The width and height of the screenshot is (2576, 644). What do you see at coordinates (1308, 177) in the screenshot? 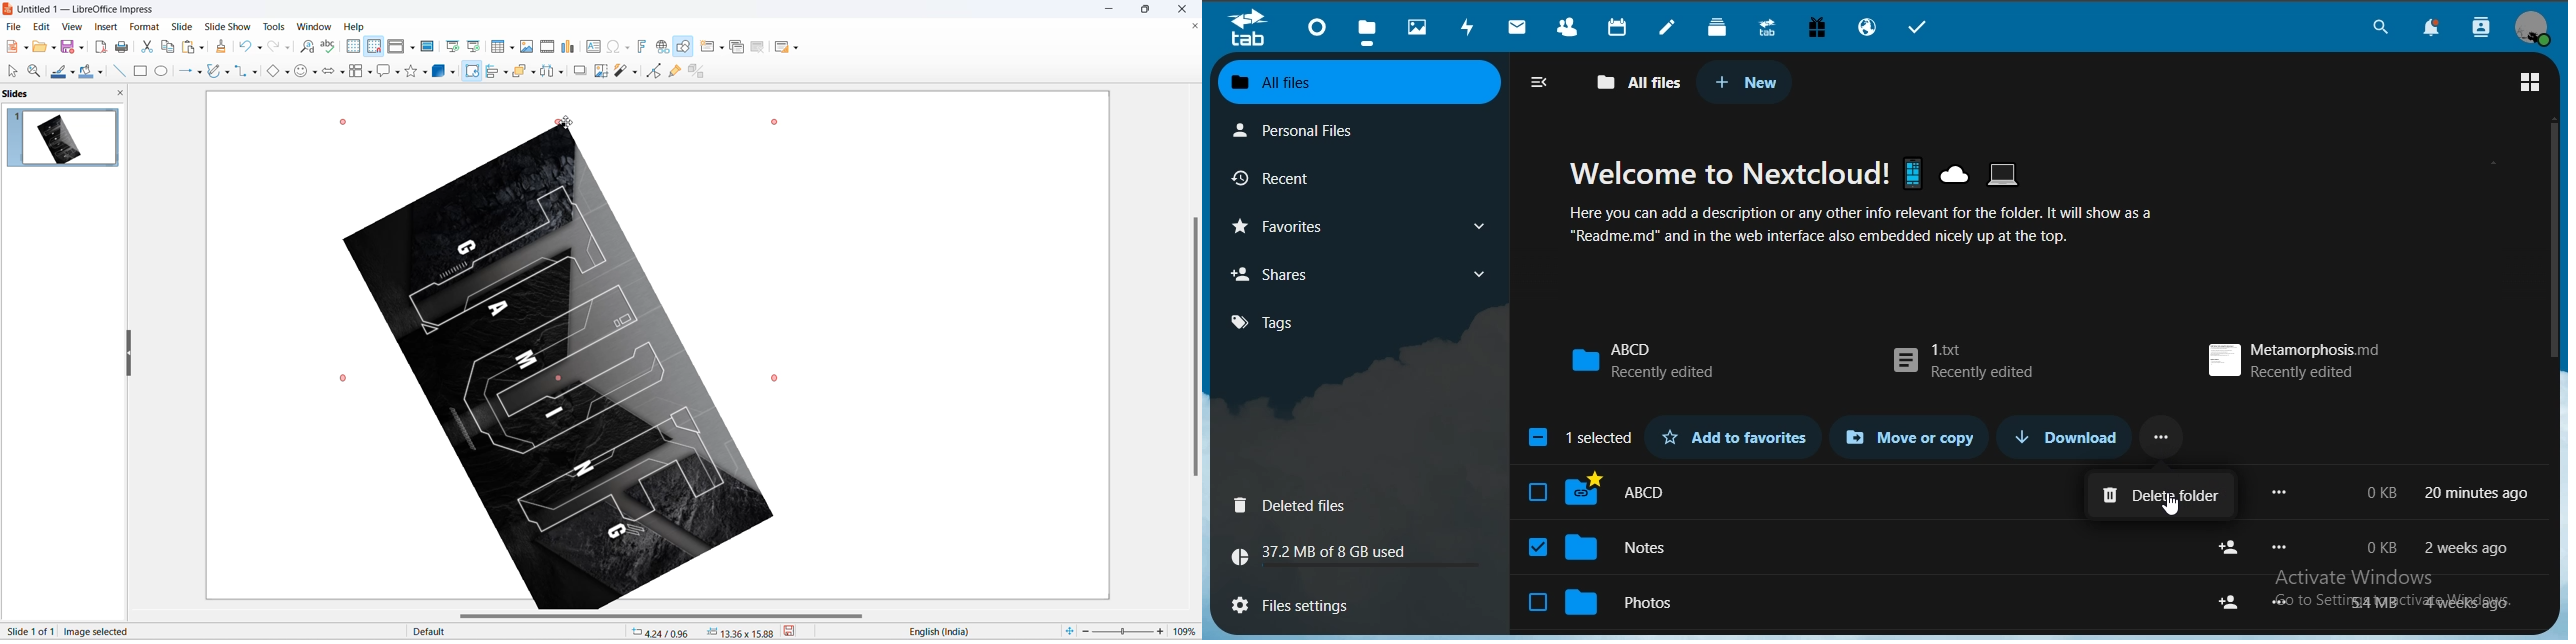
I see `recent` at bounding box center [1308, 177].